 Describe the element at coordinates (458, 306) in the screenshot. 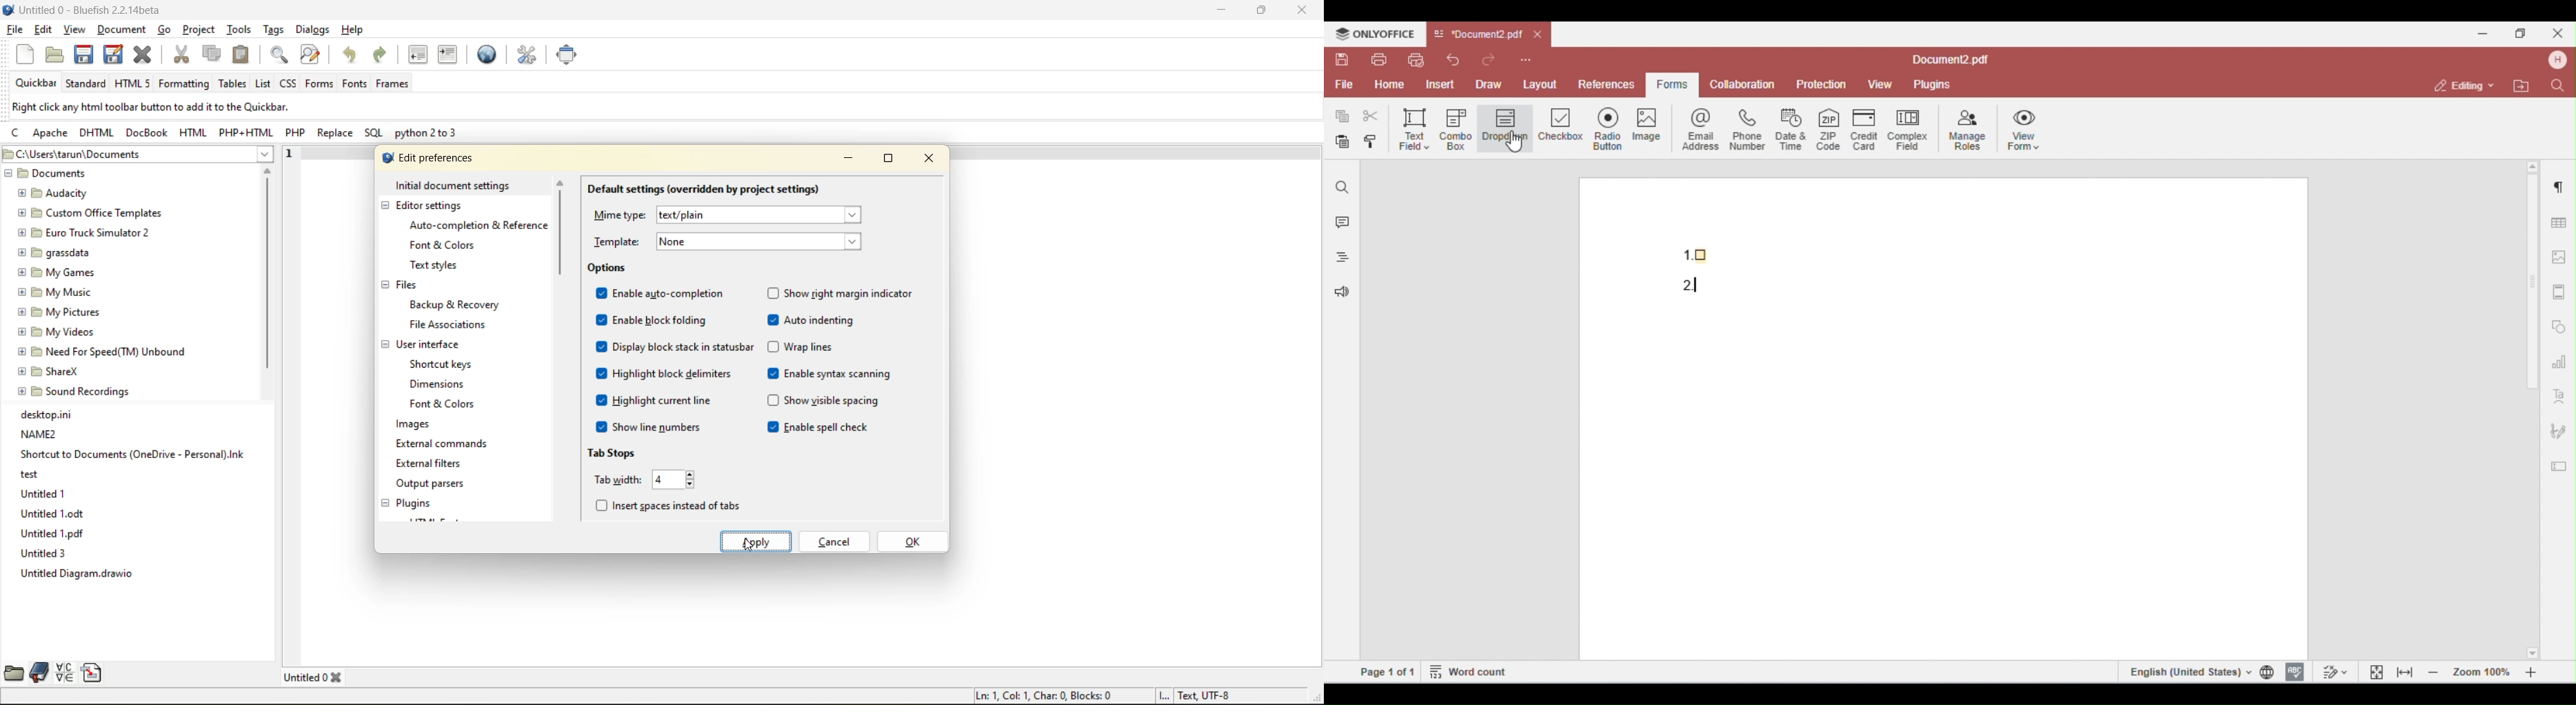

I see `backup and recovery` at that location.